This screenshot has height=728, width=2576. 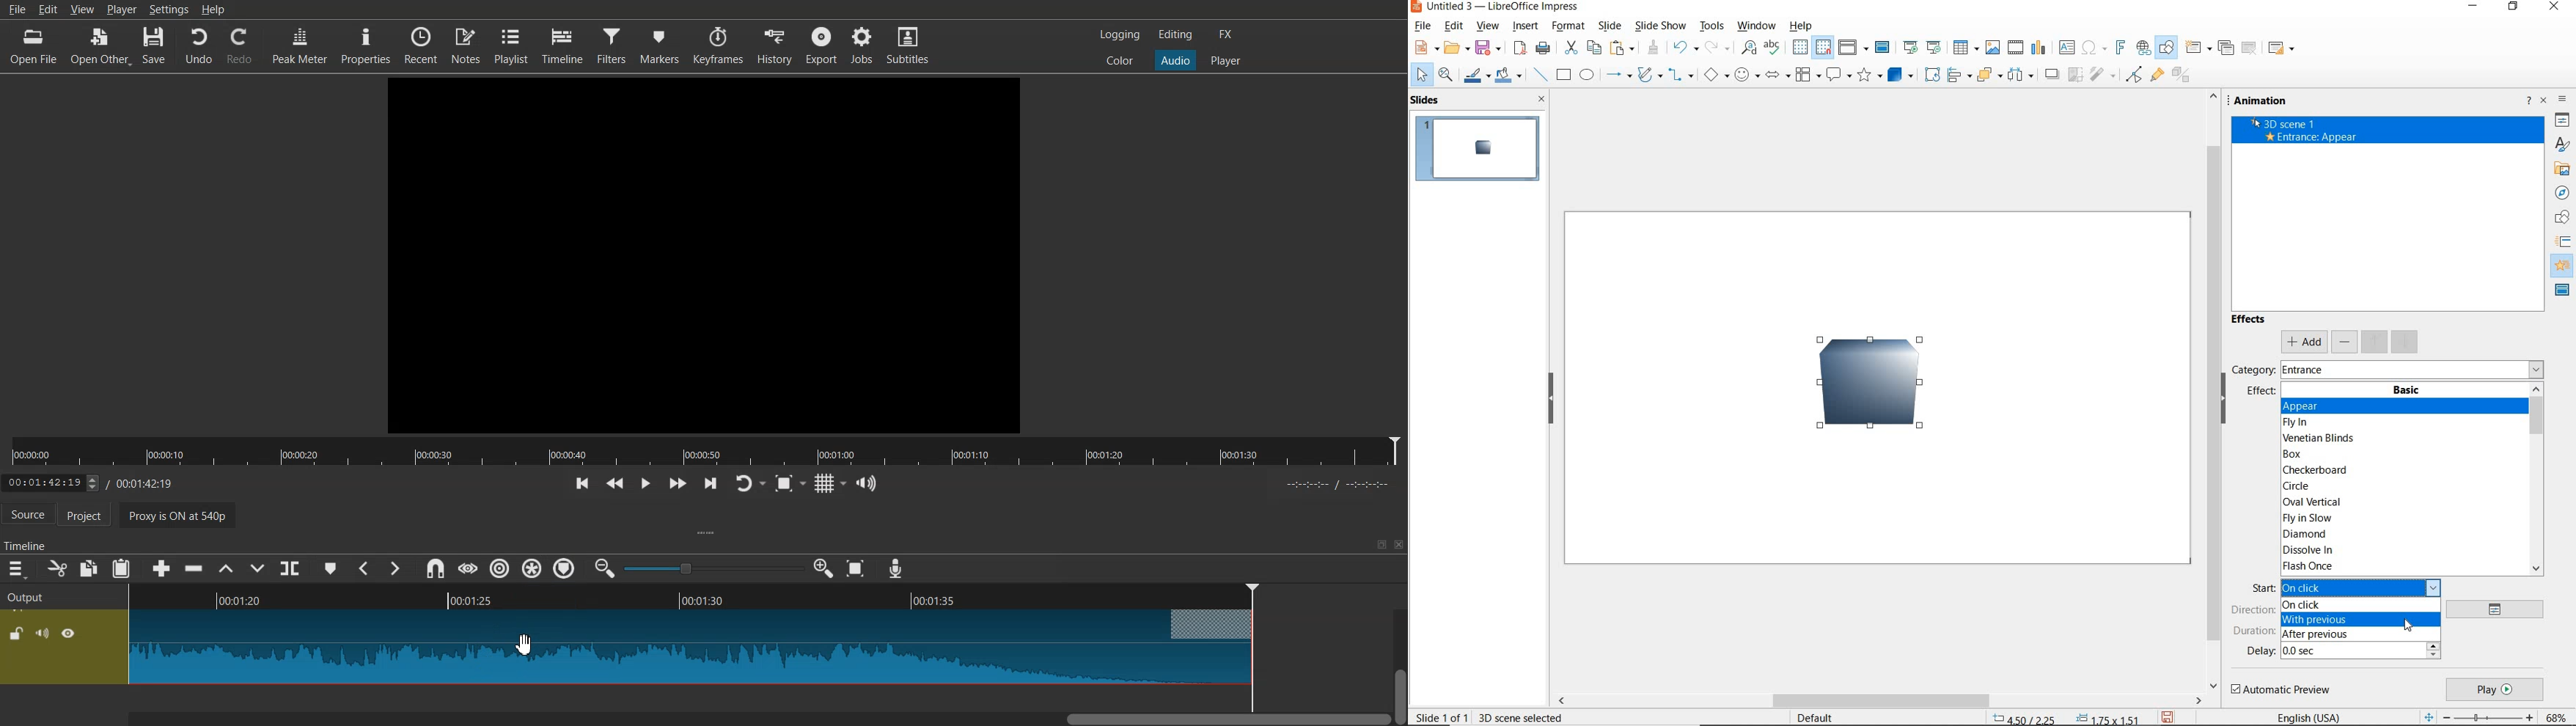 I want to click on Show the volume control, so click(x=867, y=483).